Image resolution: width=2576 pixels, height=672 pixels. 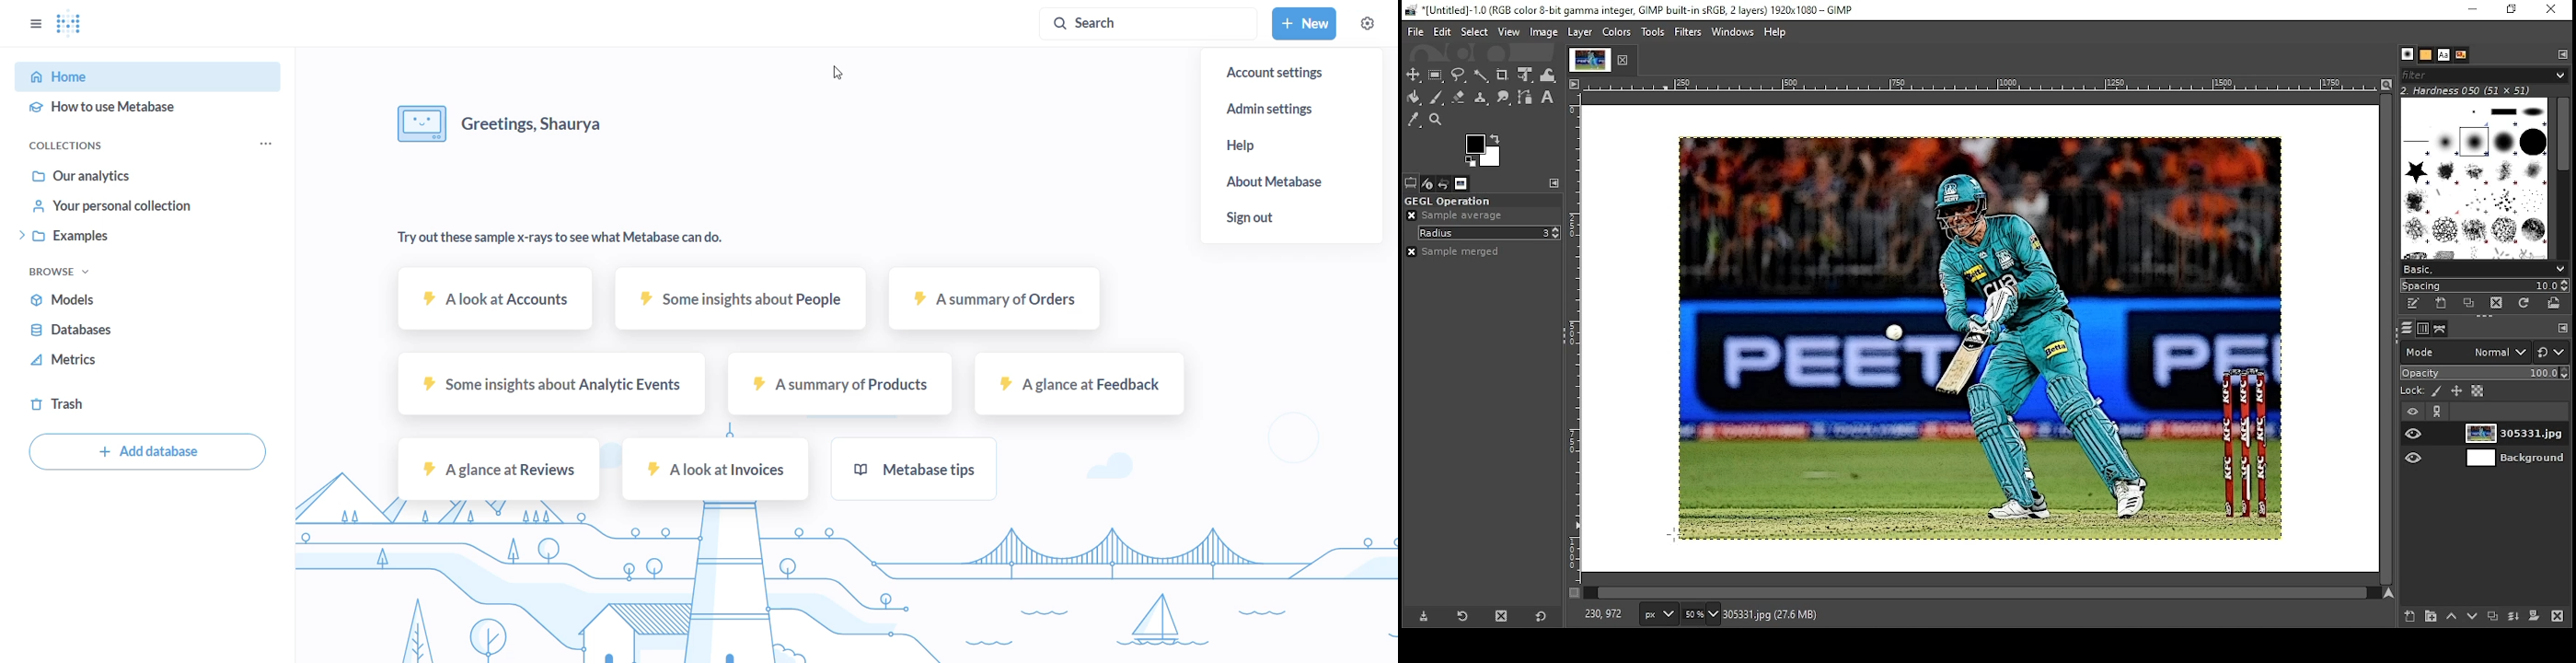 I want to click on 230, 972, so click(x=1599, y=615).